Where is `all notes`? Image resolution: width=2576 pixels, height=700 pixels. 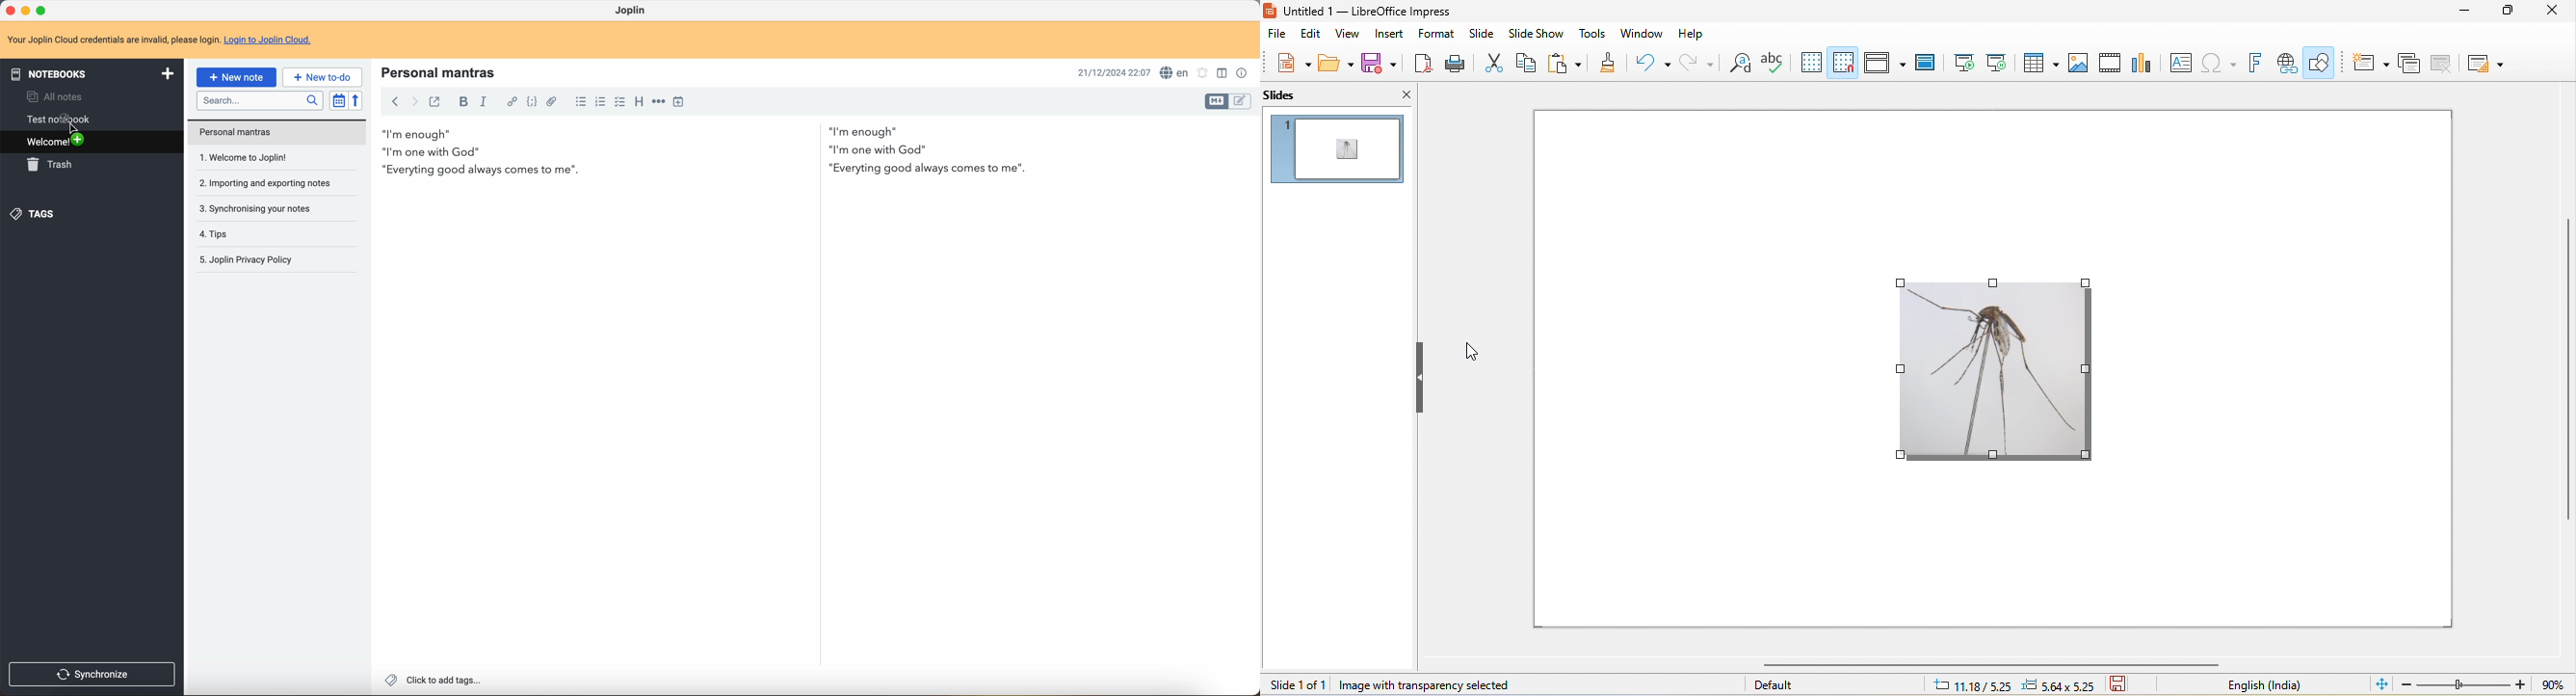 all notes is located at coordinates (59, 98).